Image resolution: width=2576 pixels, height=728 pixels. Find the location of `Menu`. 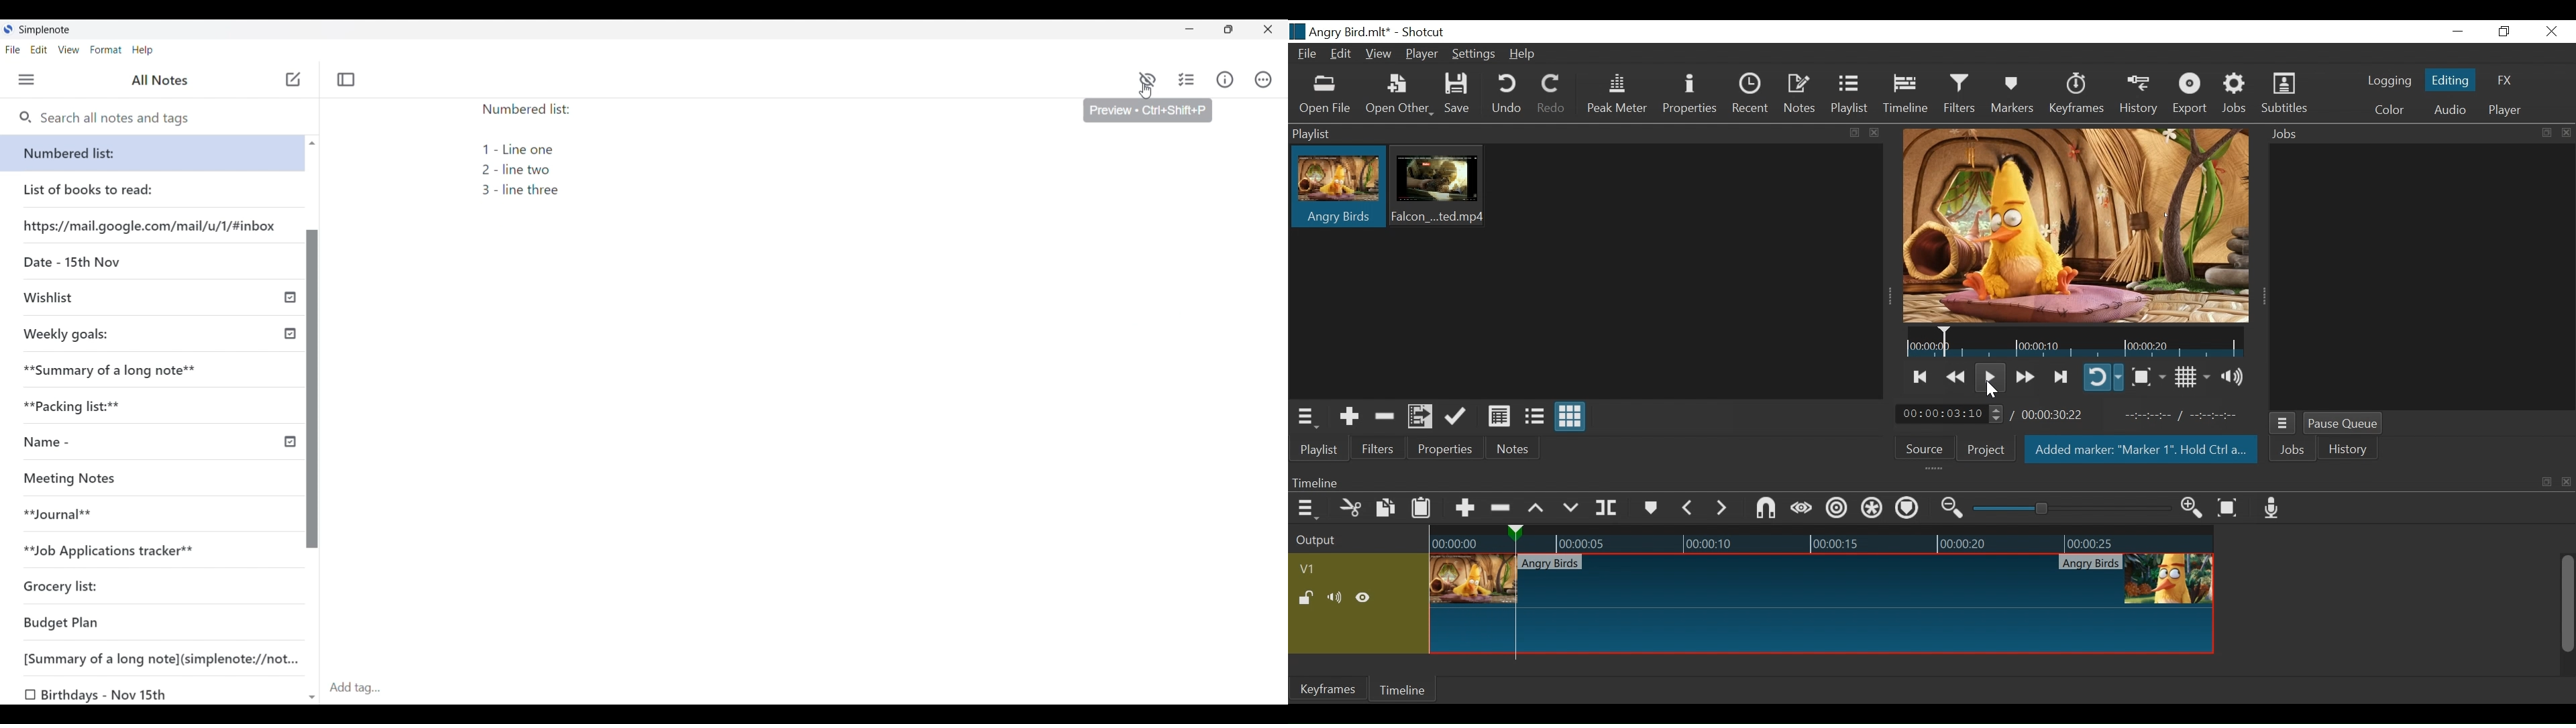

Menu is located at coordinates (27, 79).